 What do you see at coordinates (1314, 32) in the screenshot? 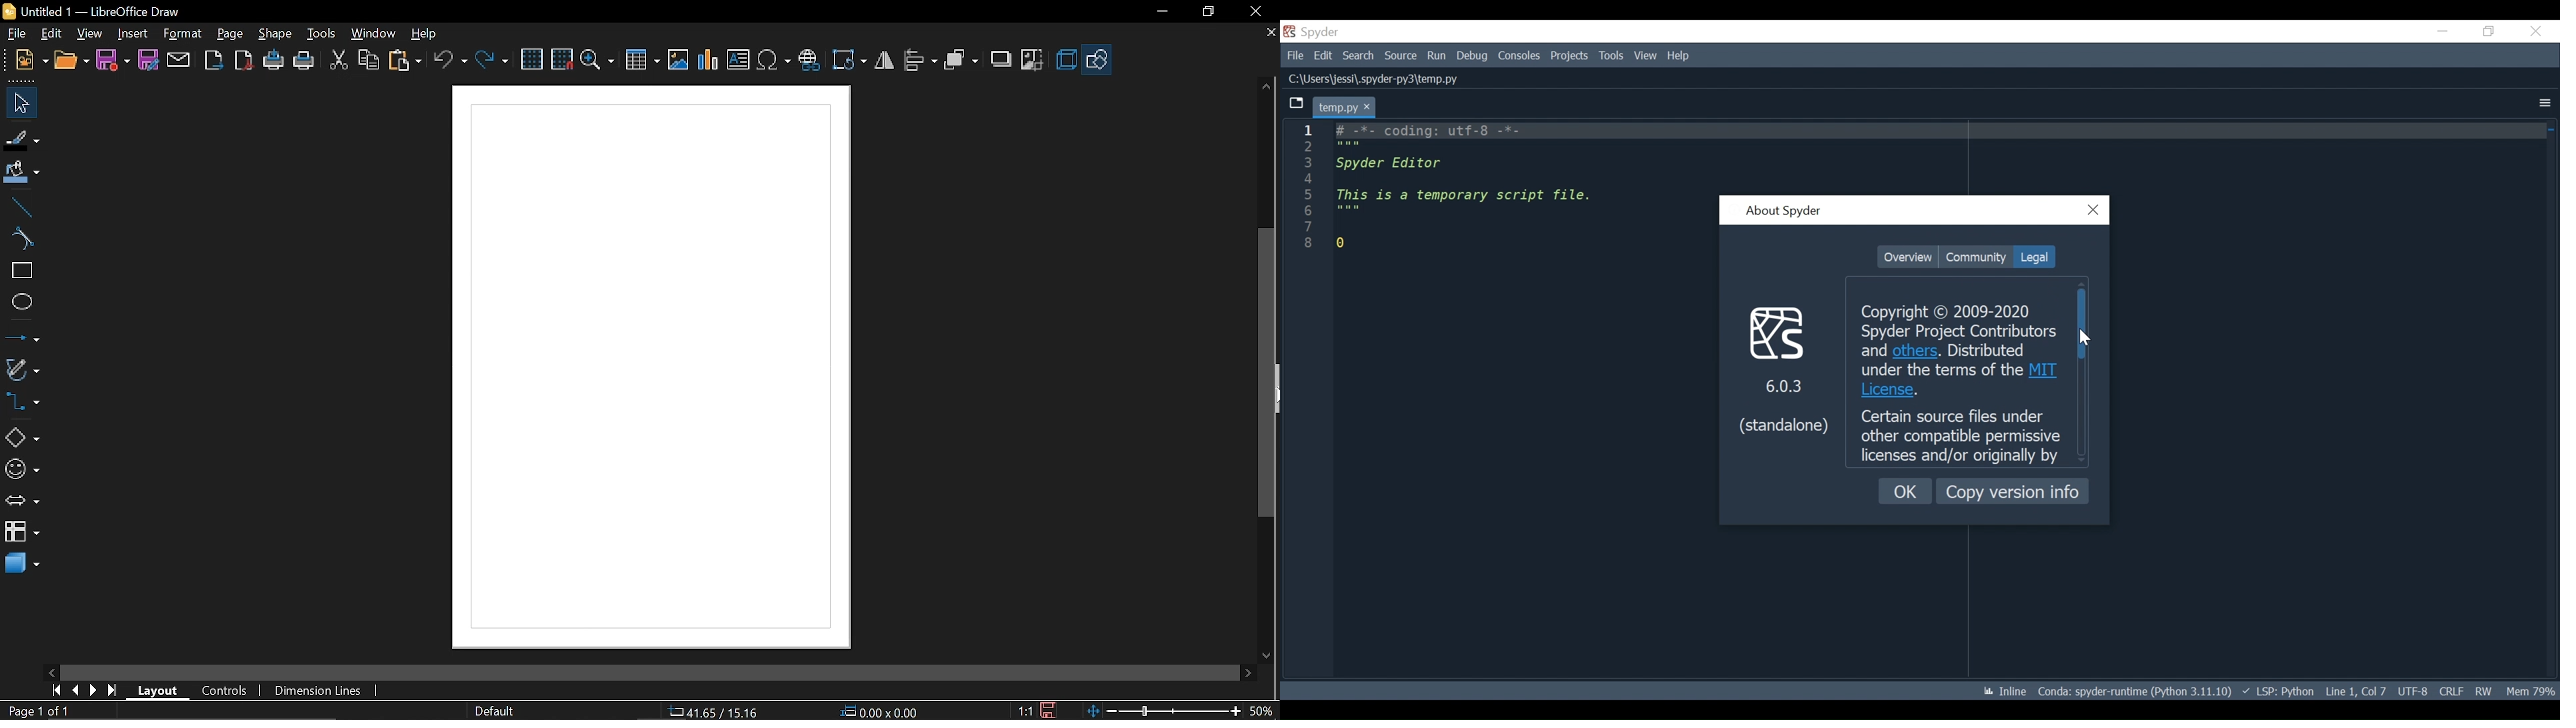
I see `Spyder Desktop Icon` at bounding box center [1314, 32].